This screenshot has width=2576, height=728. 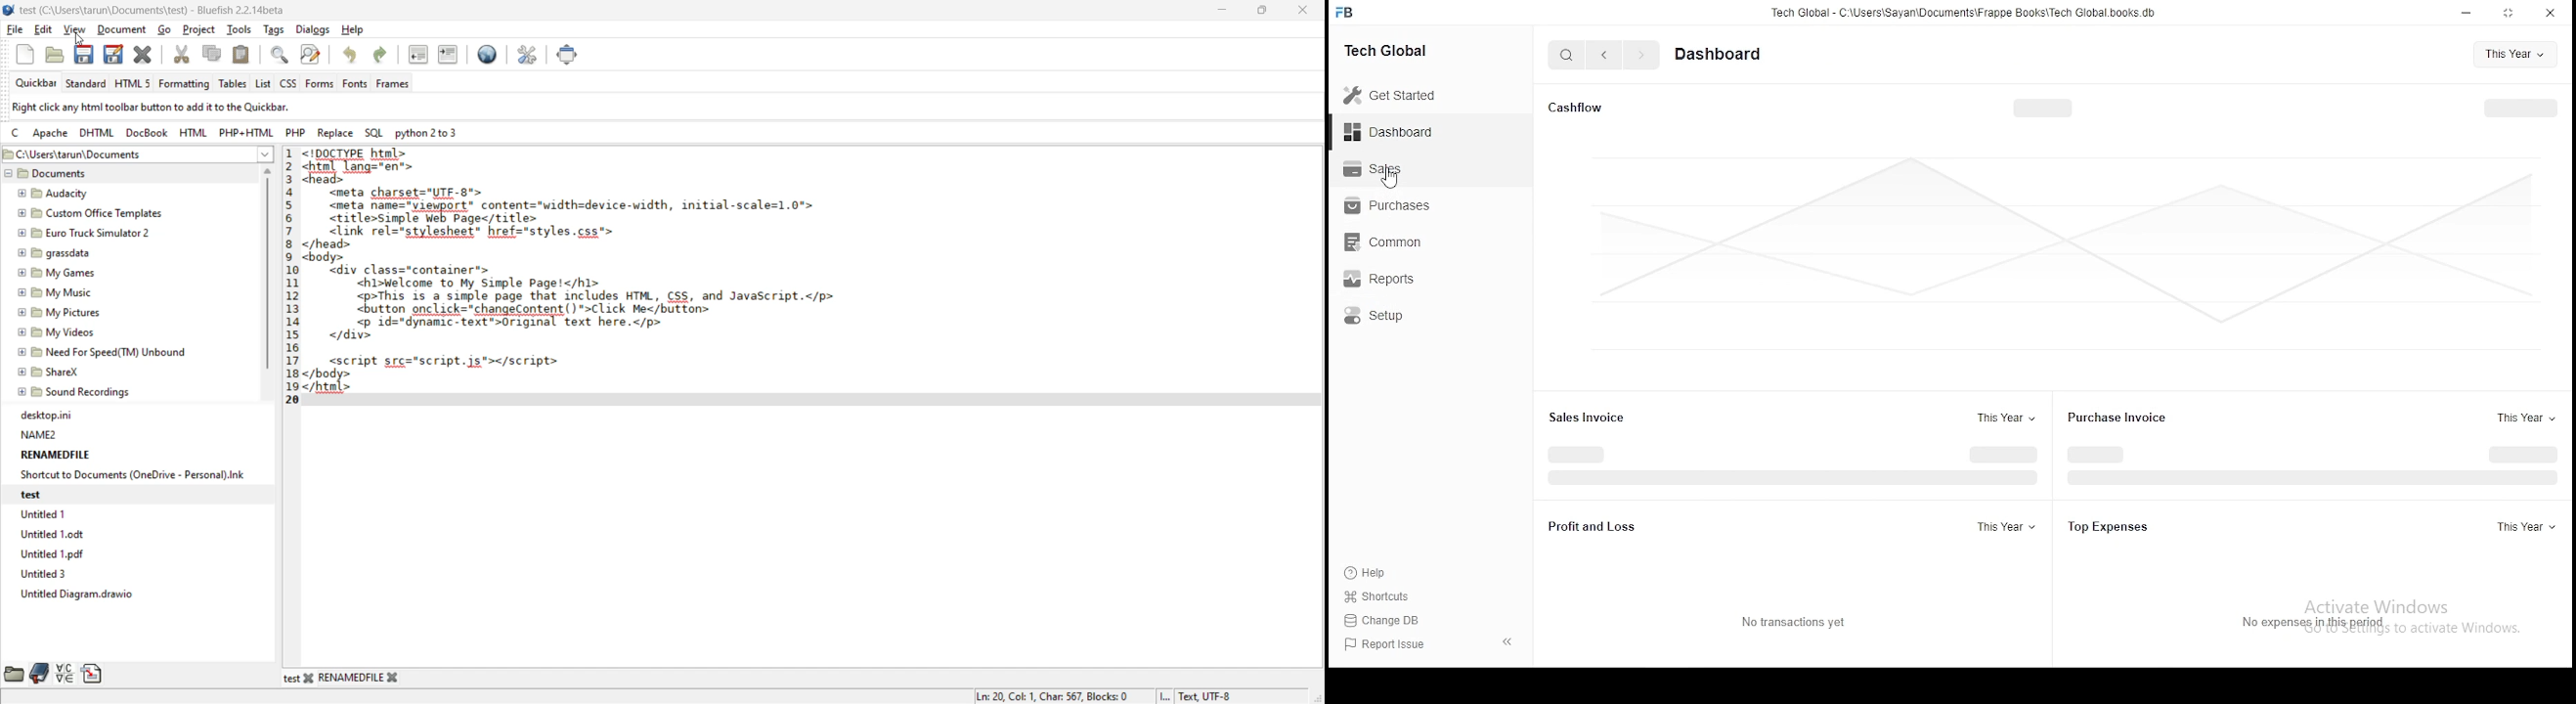 What do you see at coordinates (56, 537) in the screenshot?
I see `Untitled 1.odt` at bounding box center [56, 537].